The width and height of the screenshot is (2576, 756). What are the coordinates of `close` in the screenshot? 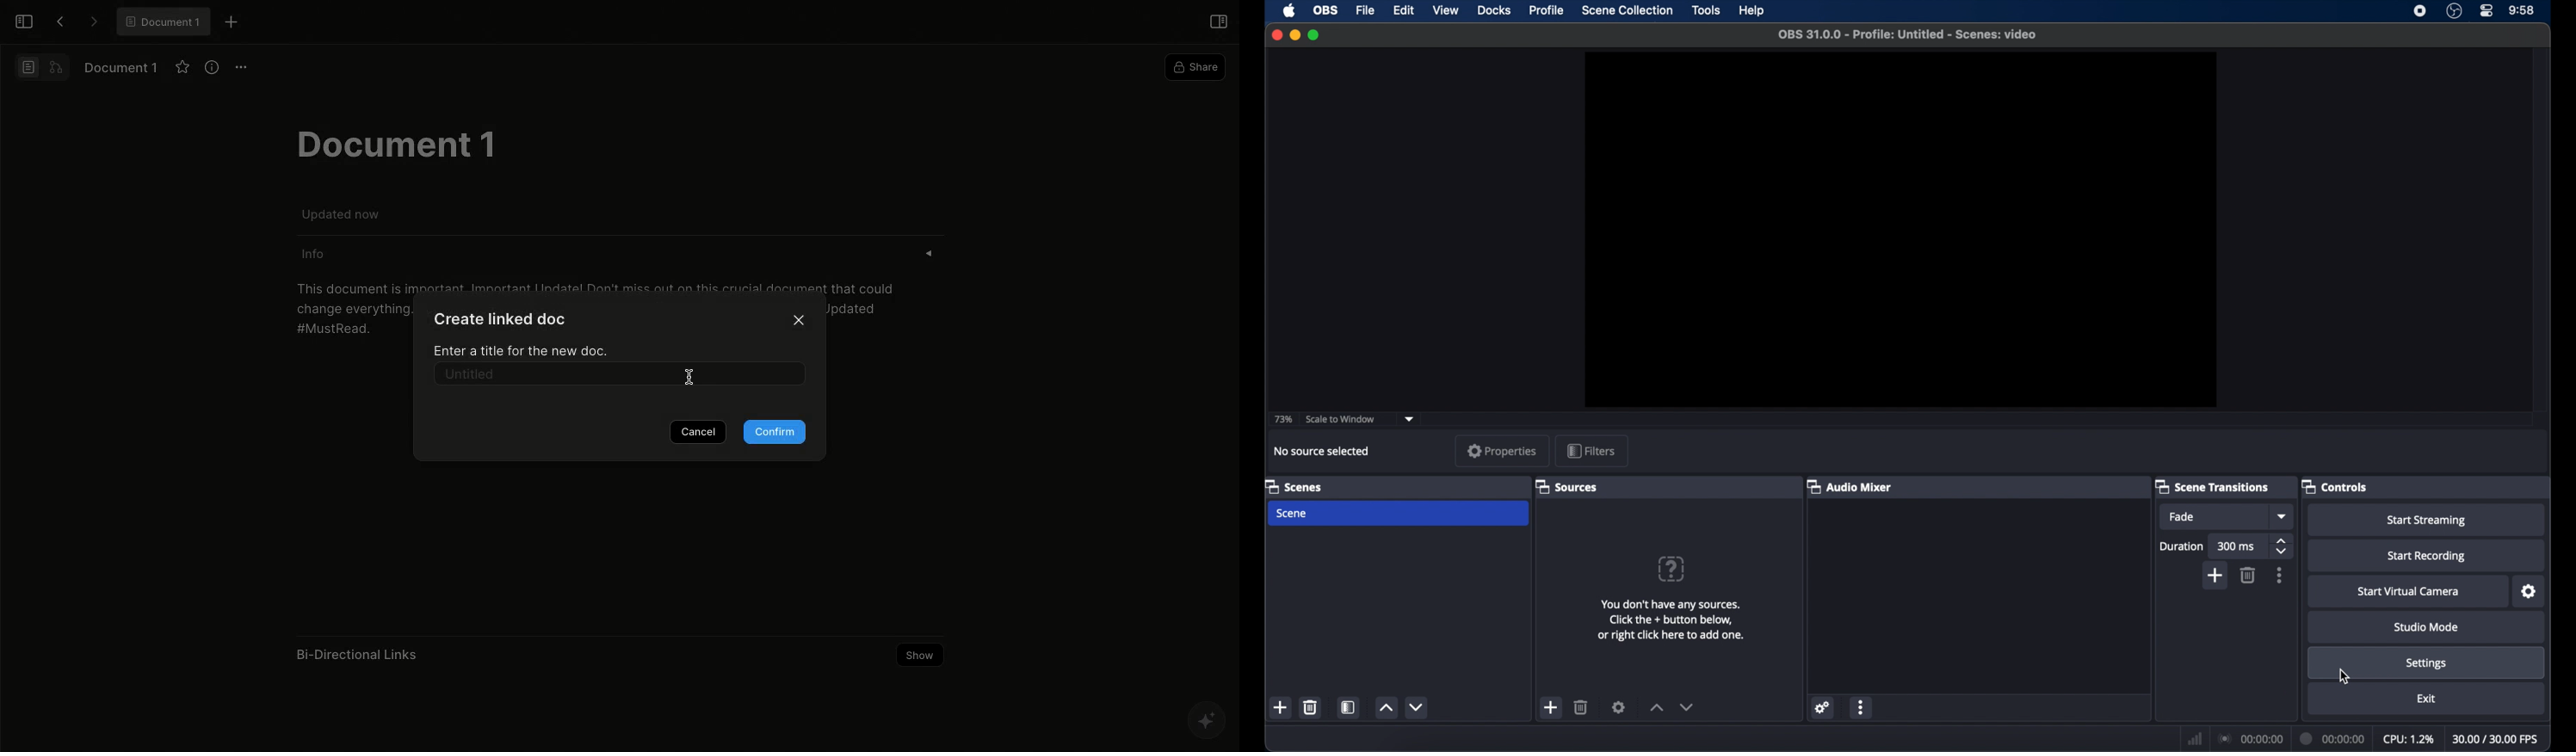 It's located at (1276, 35).